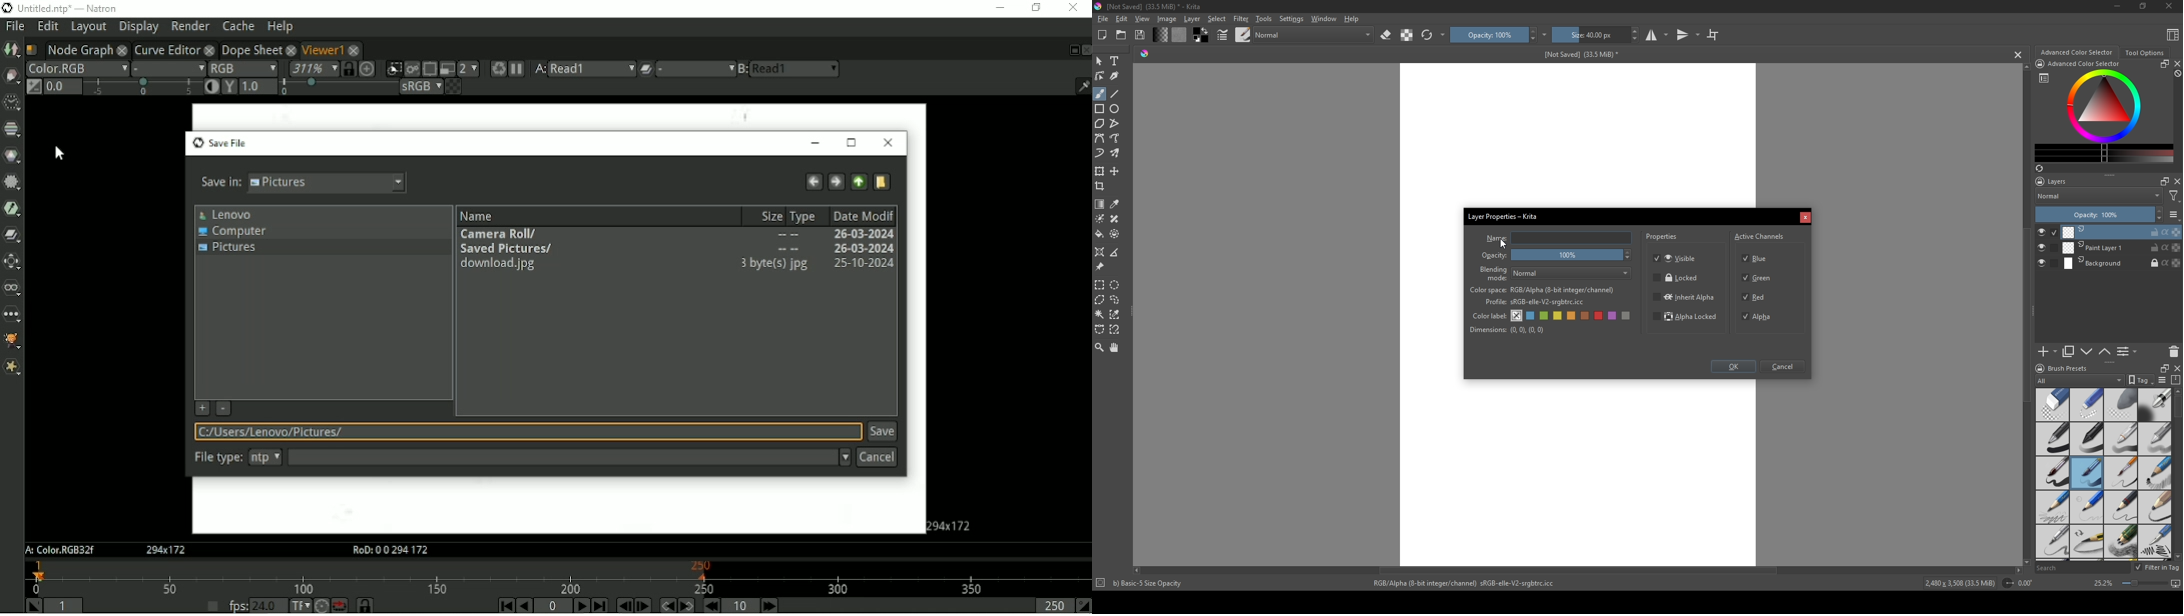  Describe the element at coordinates (313, 68) in the screenshot. I see `Zoom` at that location.